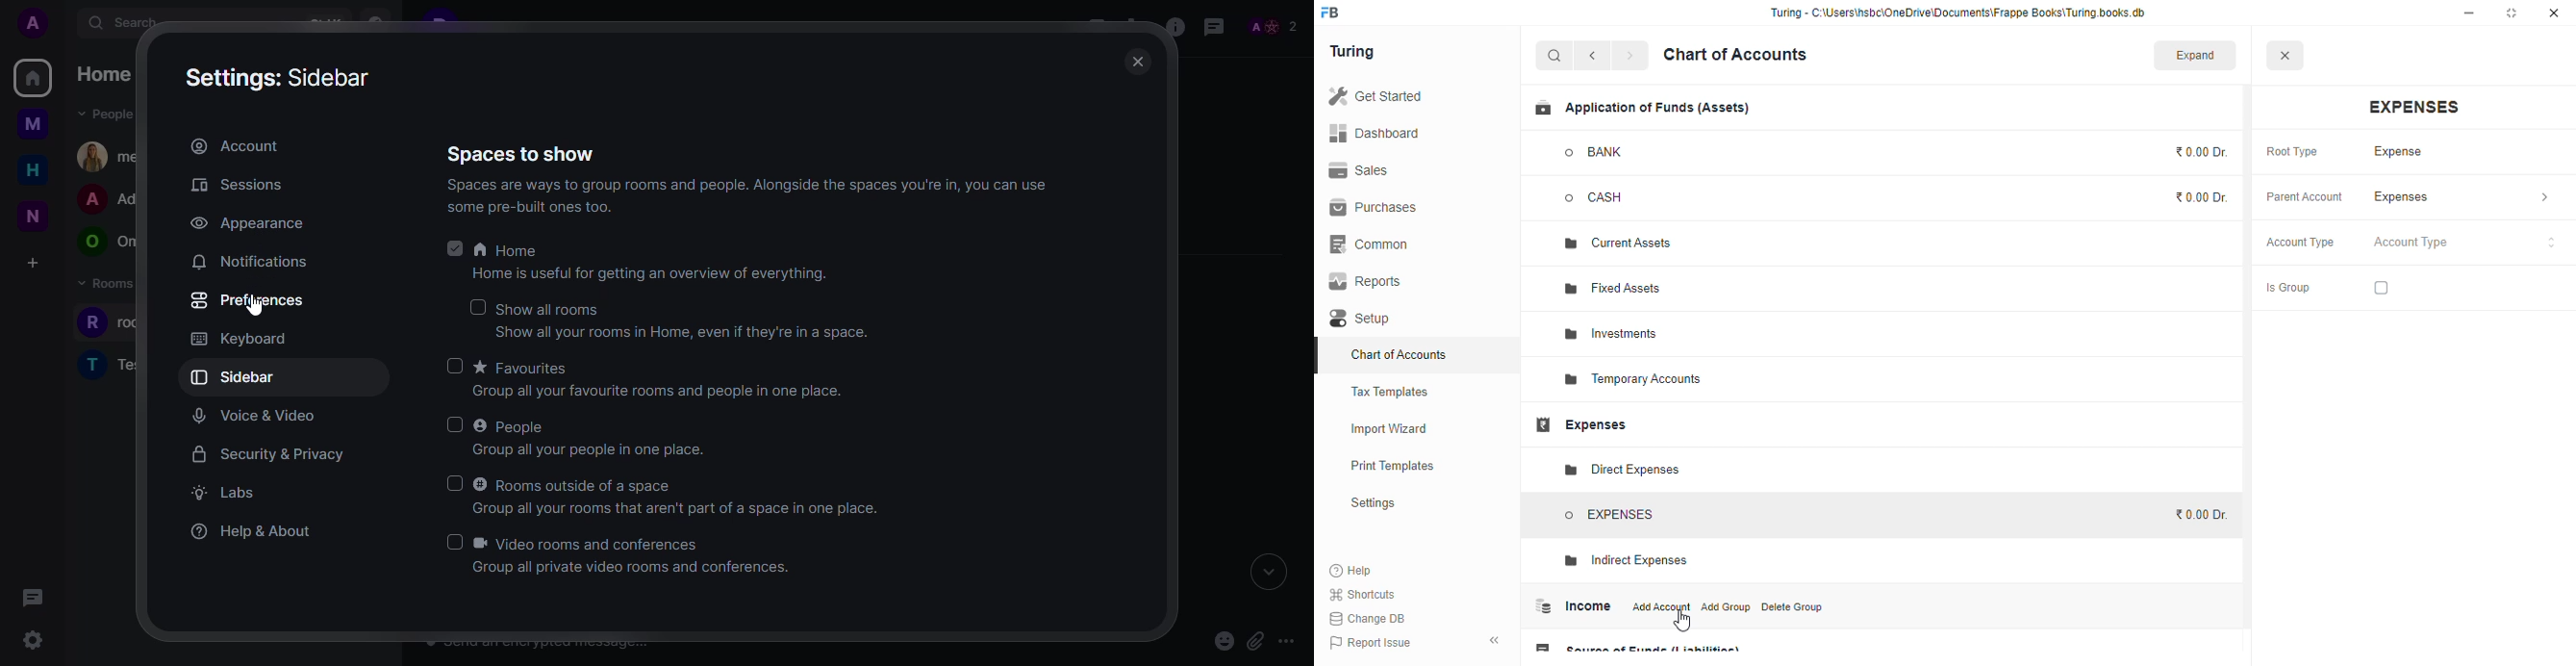 This screenshot has height=672, width=2576. Describe the element at coordinates (1399, 354) in the screenshot. I see `chart of accounts` at that location.